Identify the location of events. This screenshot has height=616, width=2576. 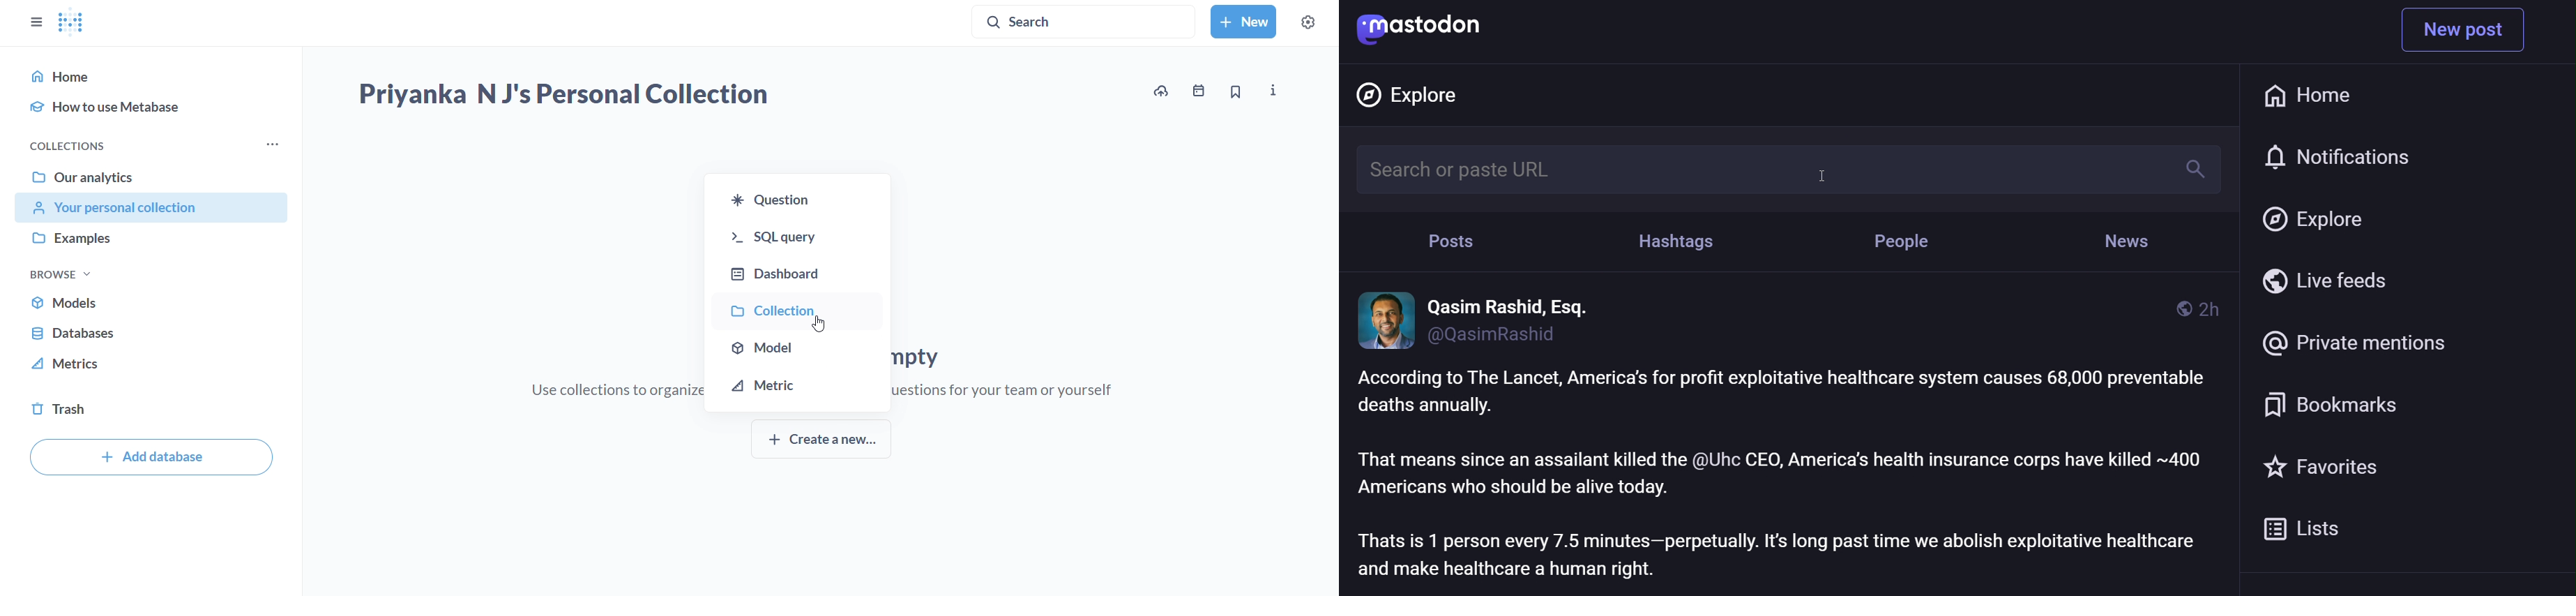
(1201, 93).